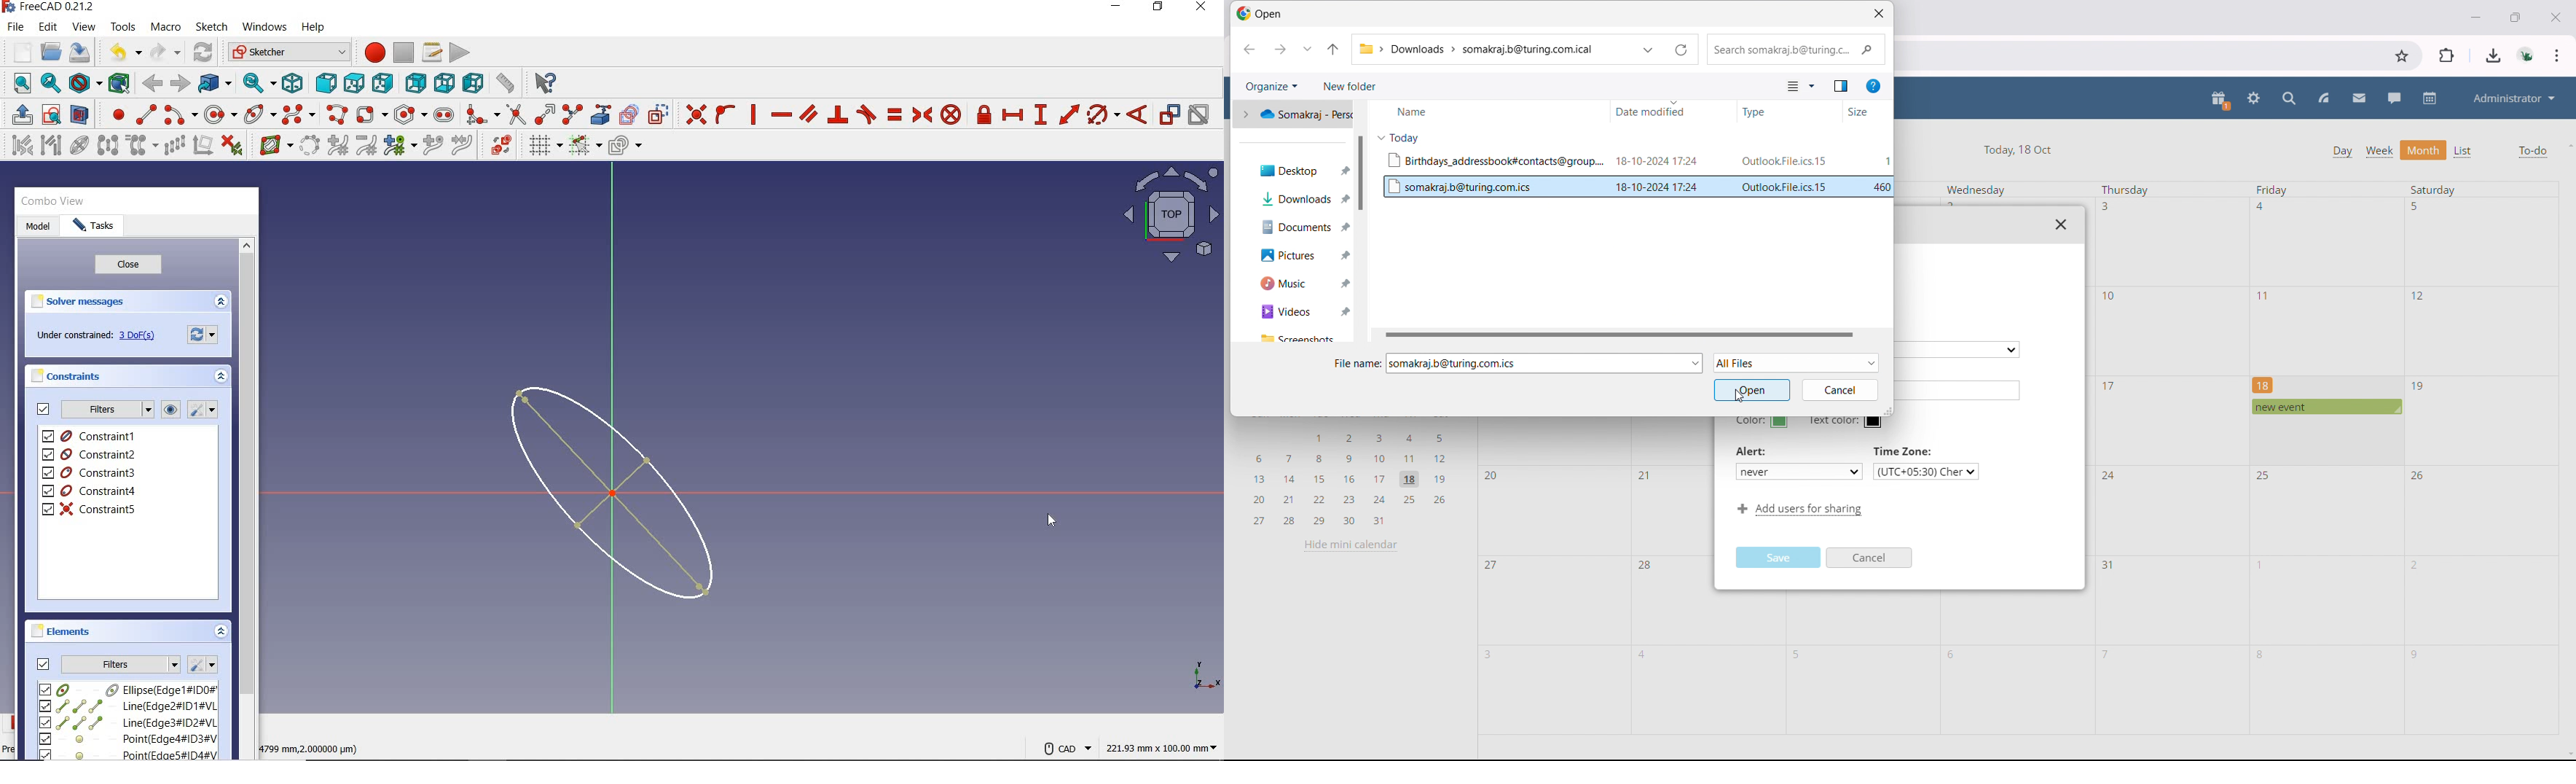 This screenshot has width=2576, height=784. What do you see at coordinates (1137, 114) in the screenshot?
I see `constrain angle` at bounding box center [1137, 114].